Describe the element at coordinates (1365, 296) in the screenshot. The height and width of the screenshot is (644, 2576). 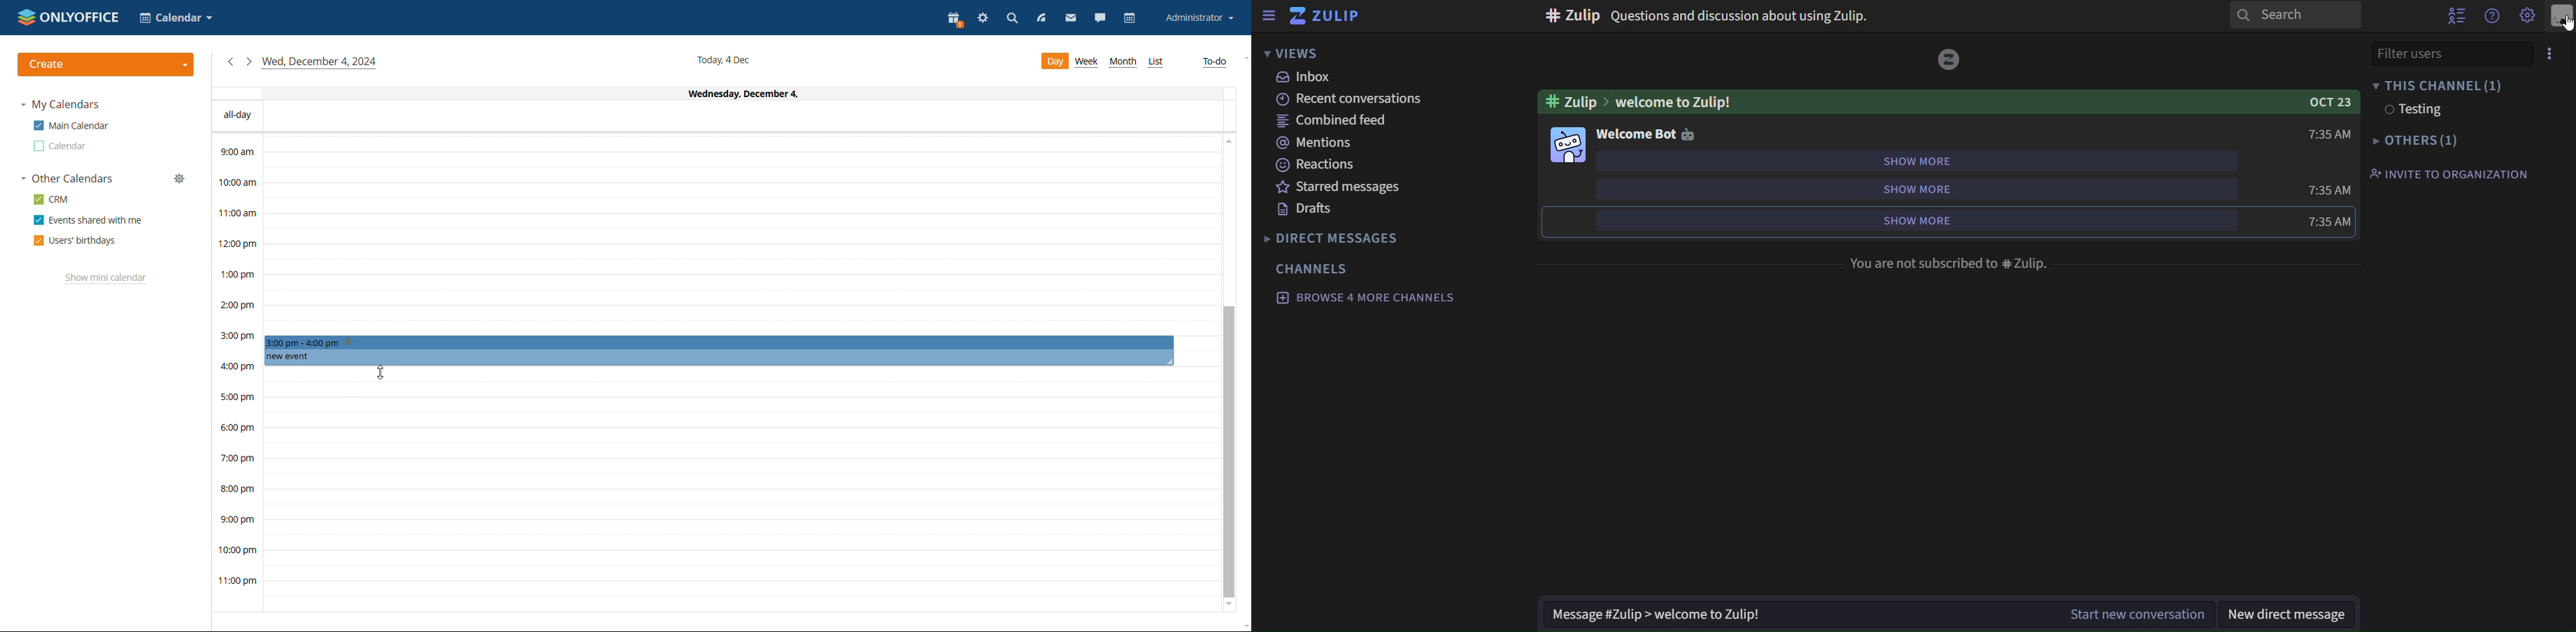
I see `browse 4 more channels` at that location.